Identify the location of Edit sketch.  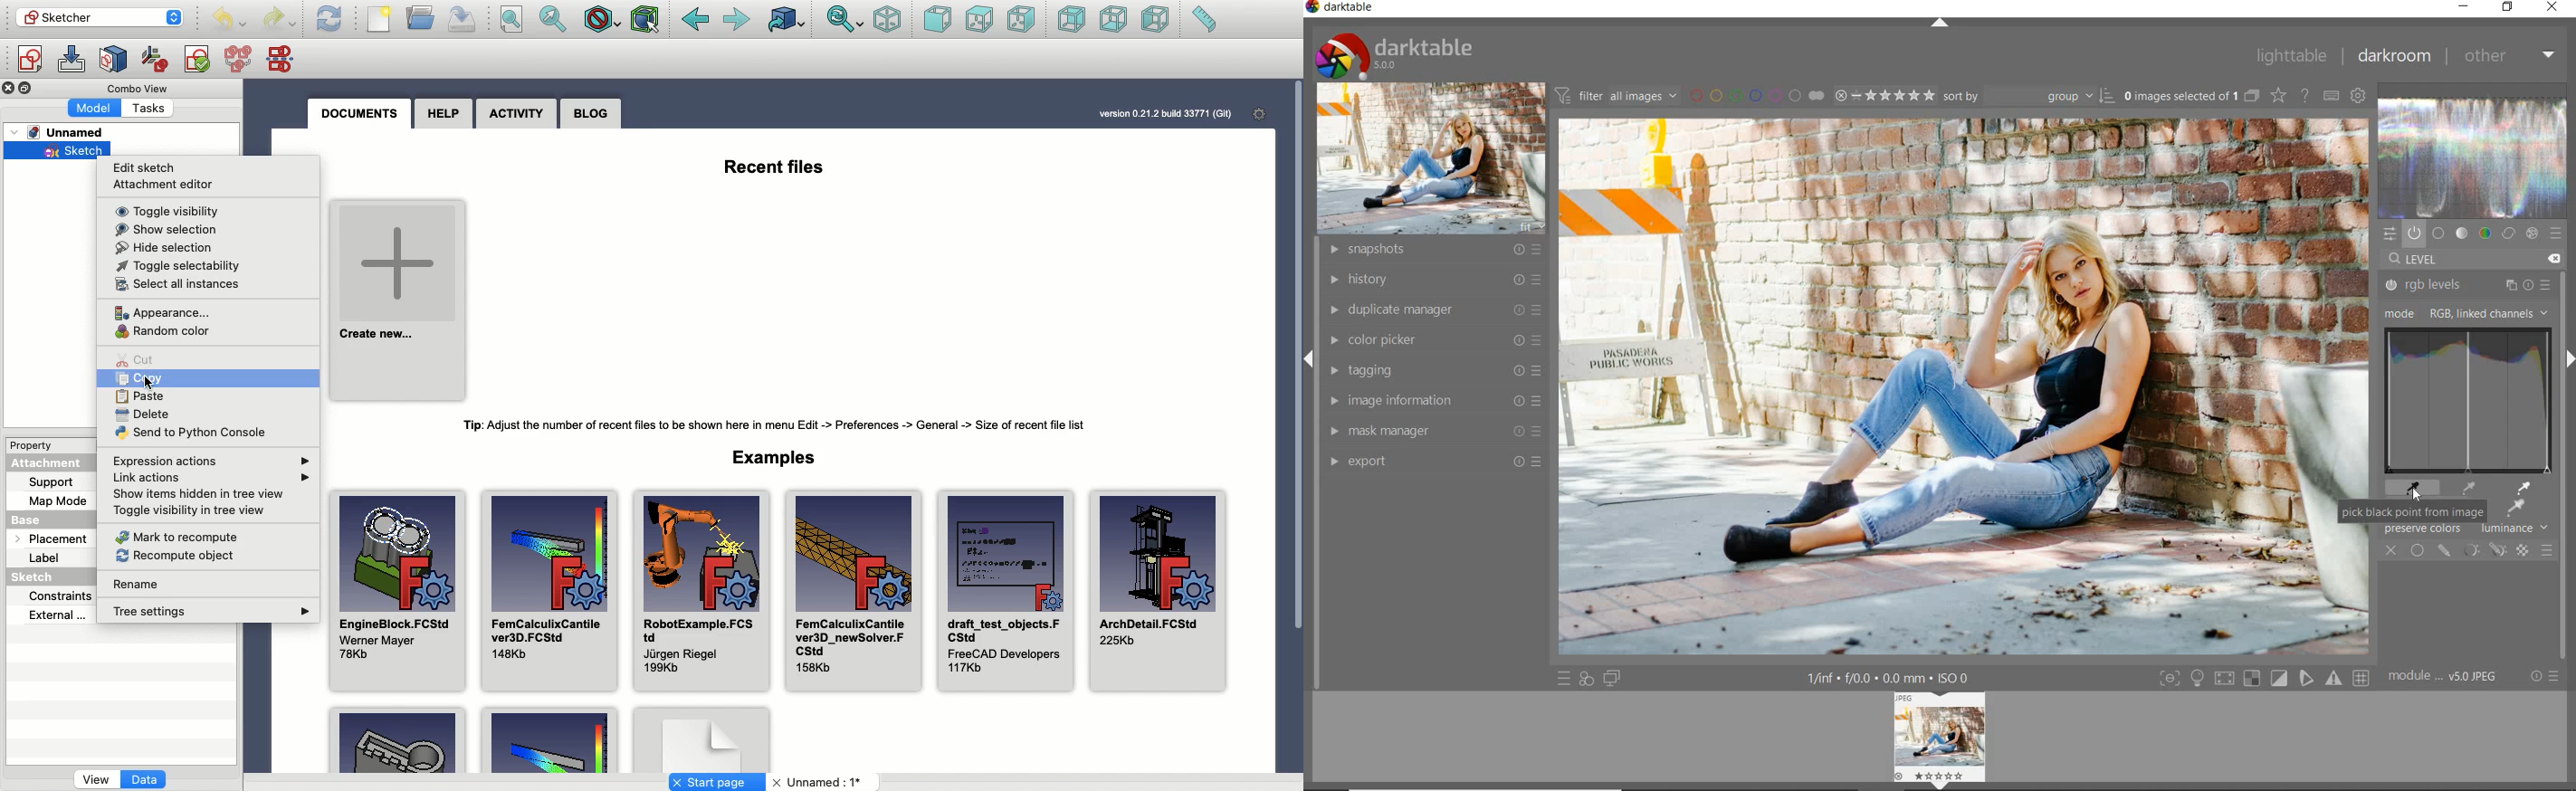
(72, 60).